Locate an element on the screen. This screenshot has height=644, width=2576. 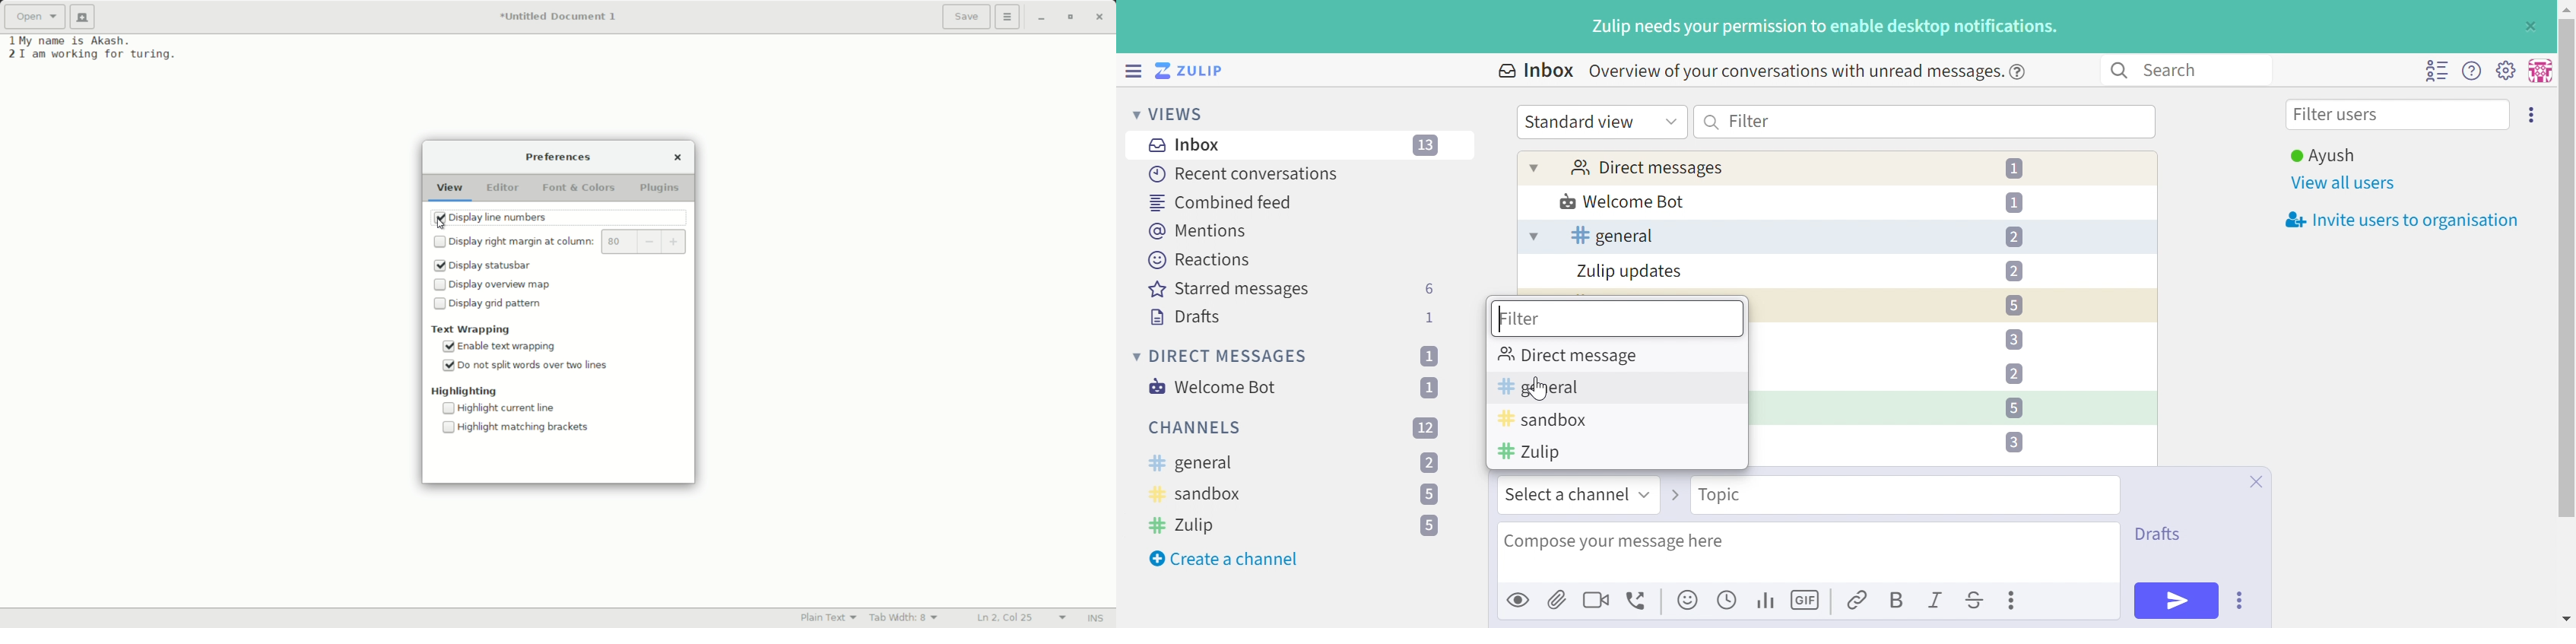
3 is located at coordinates (2013, 340).